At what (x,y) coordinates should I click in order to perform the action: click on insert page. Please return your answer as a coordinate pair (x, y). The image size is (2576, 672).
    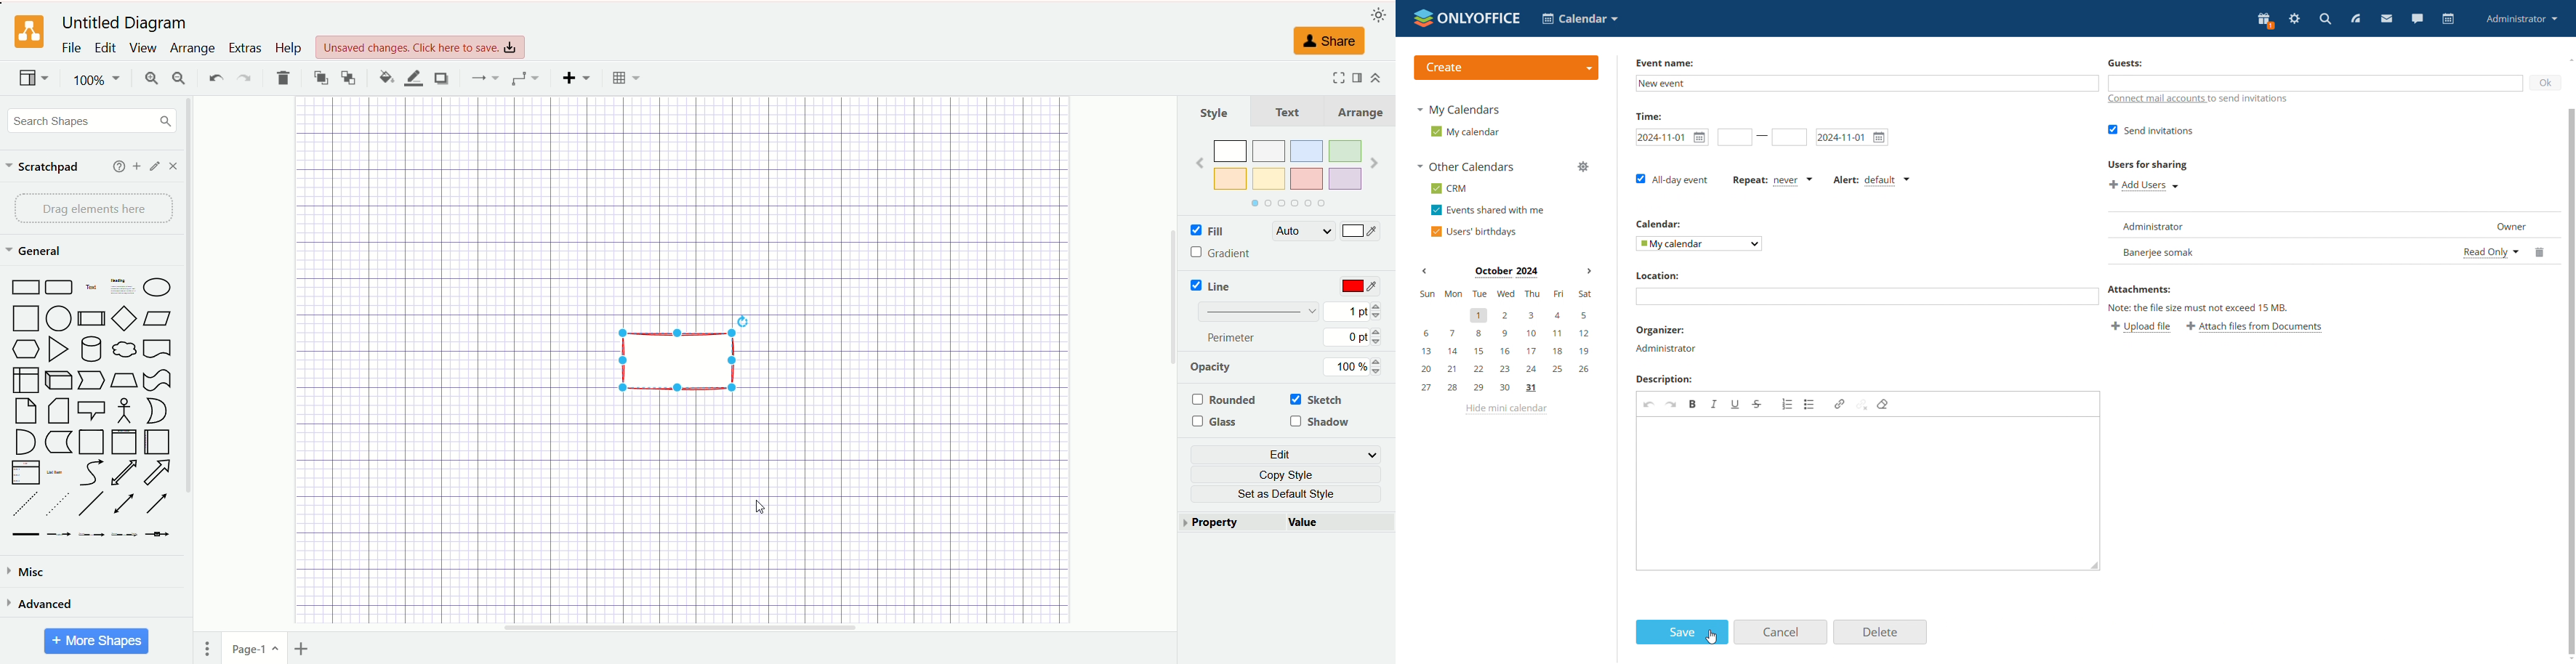
    Looking at the image, I should click on (308, 648).